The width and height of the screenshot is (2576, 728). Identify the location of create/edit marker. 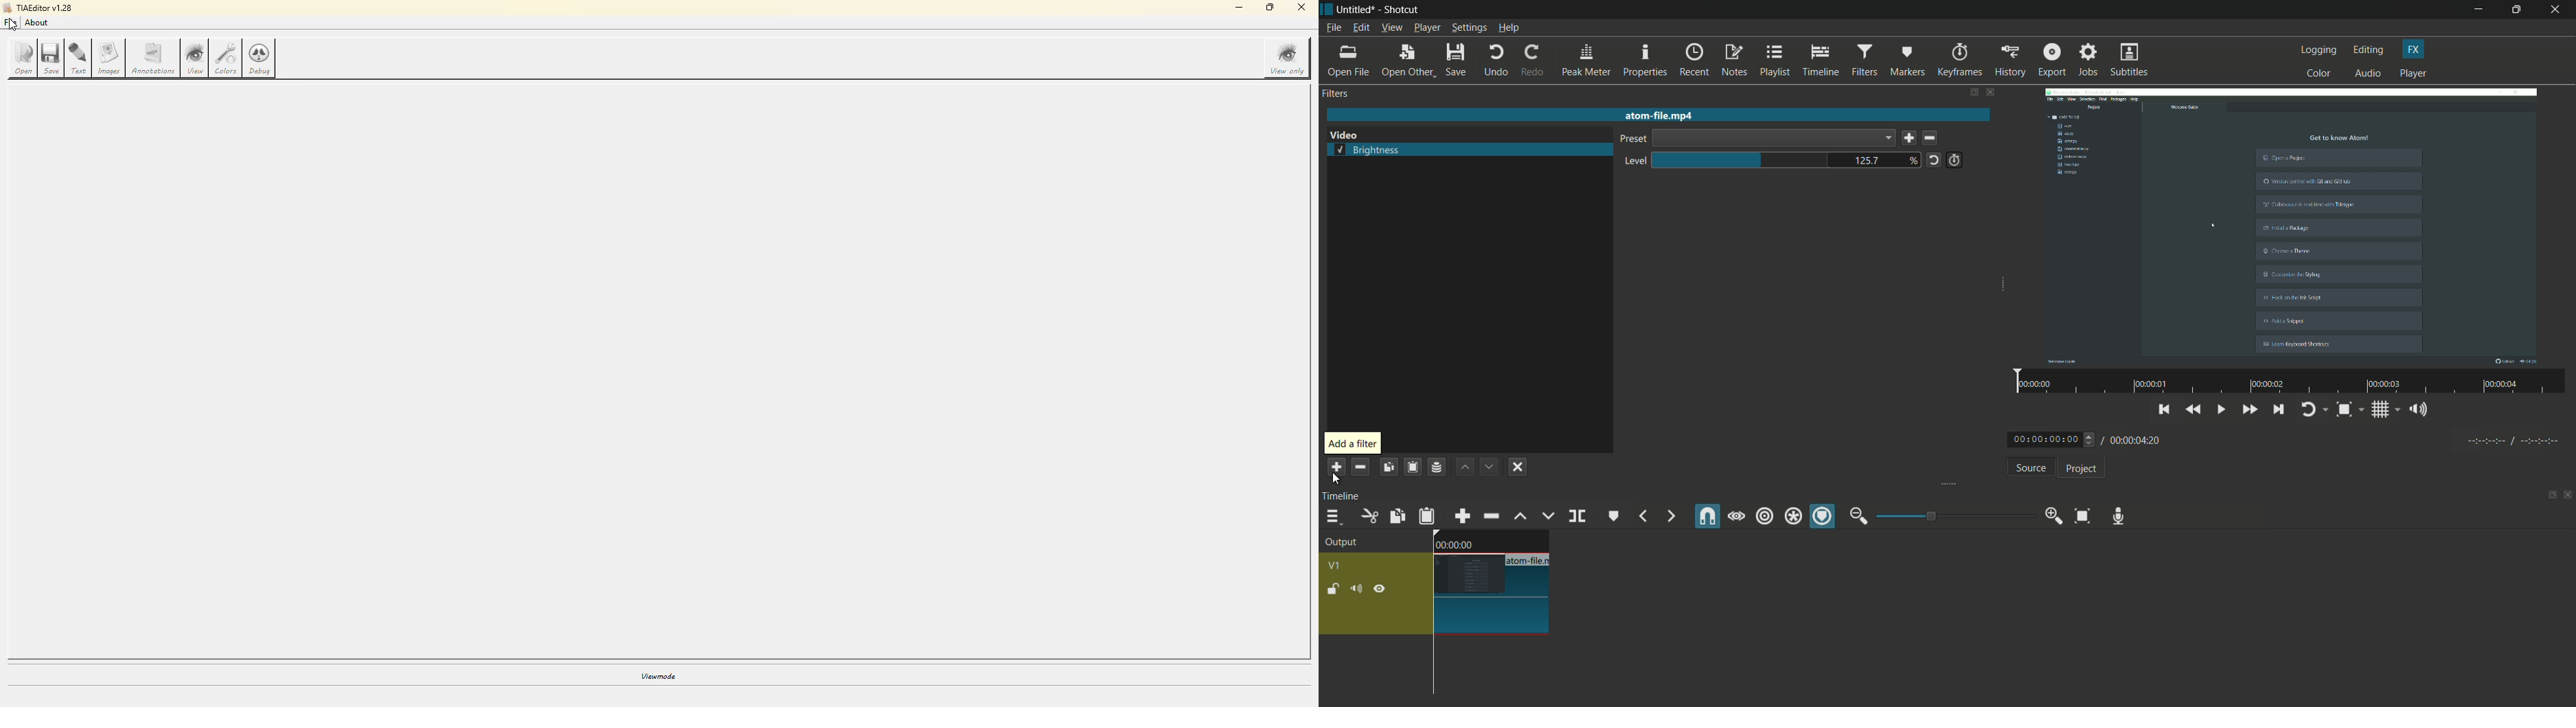
(1614, 516).